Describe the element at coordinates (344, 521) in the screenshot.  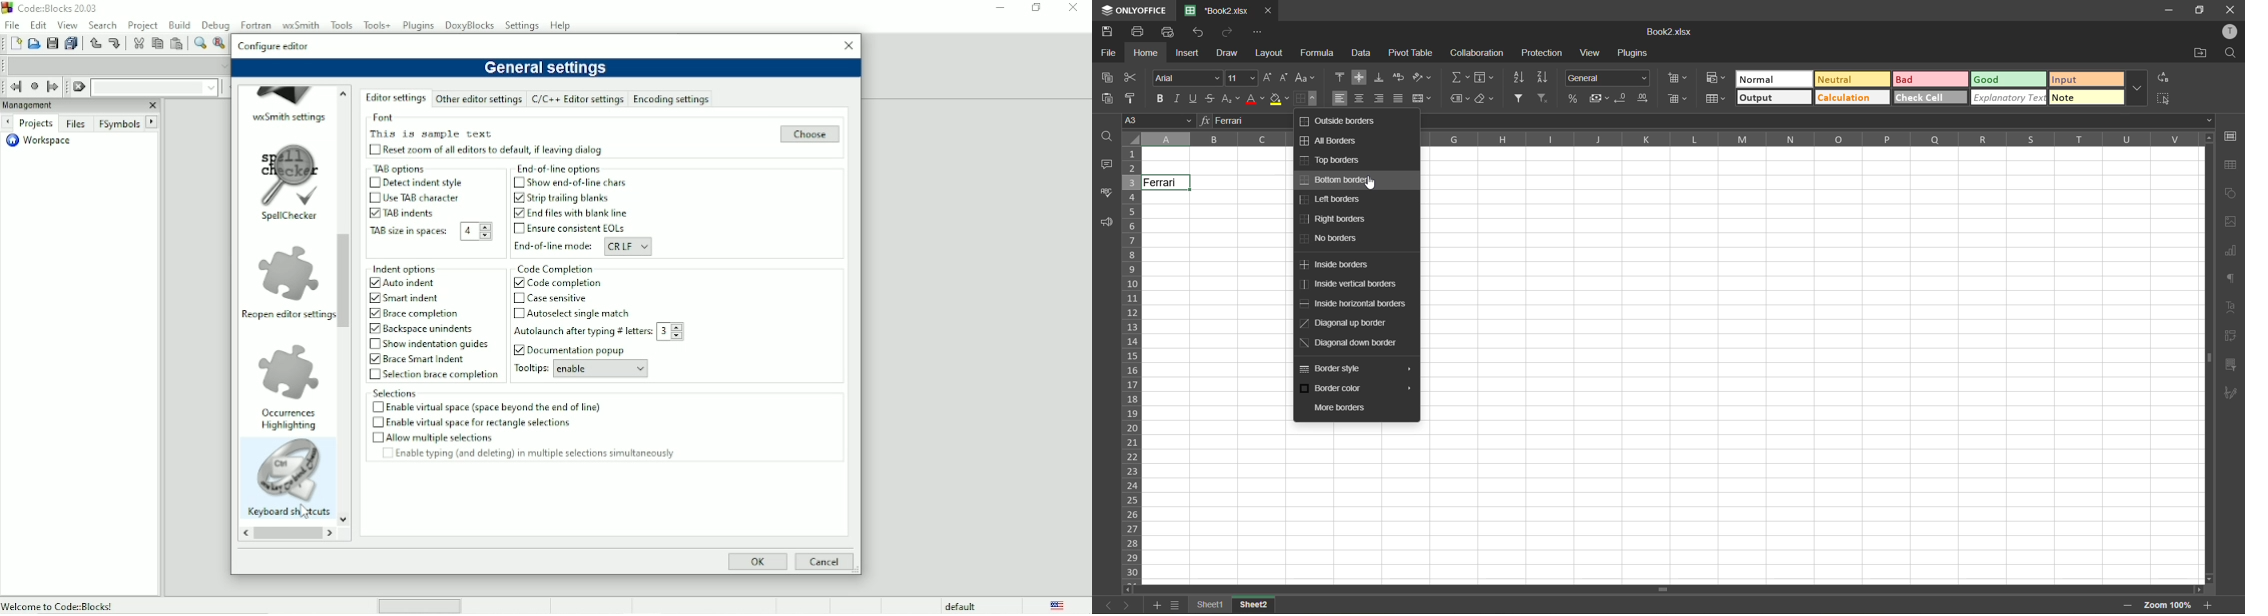
I see `Down` at that location.